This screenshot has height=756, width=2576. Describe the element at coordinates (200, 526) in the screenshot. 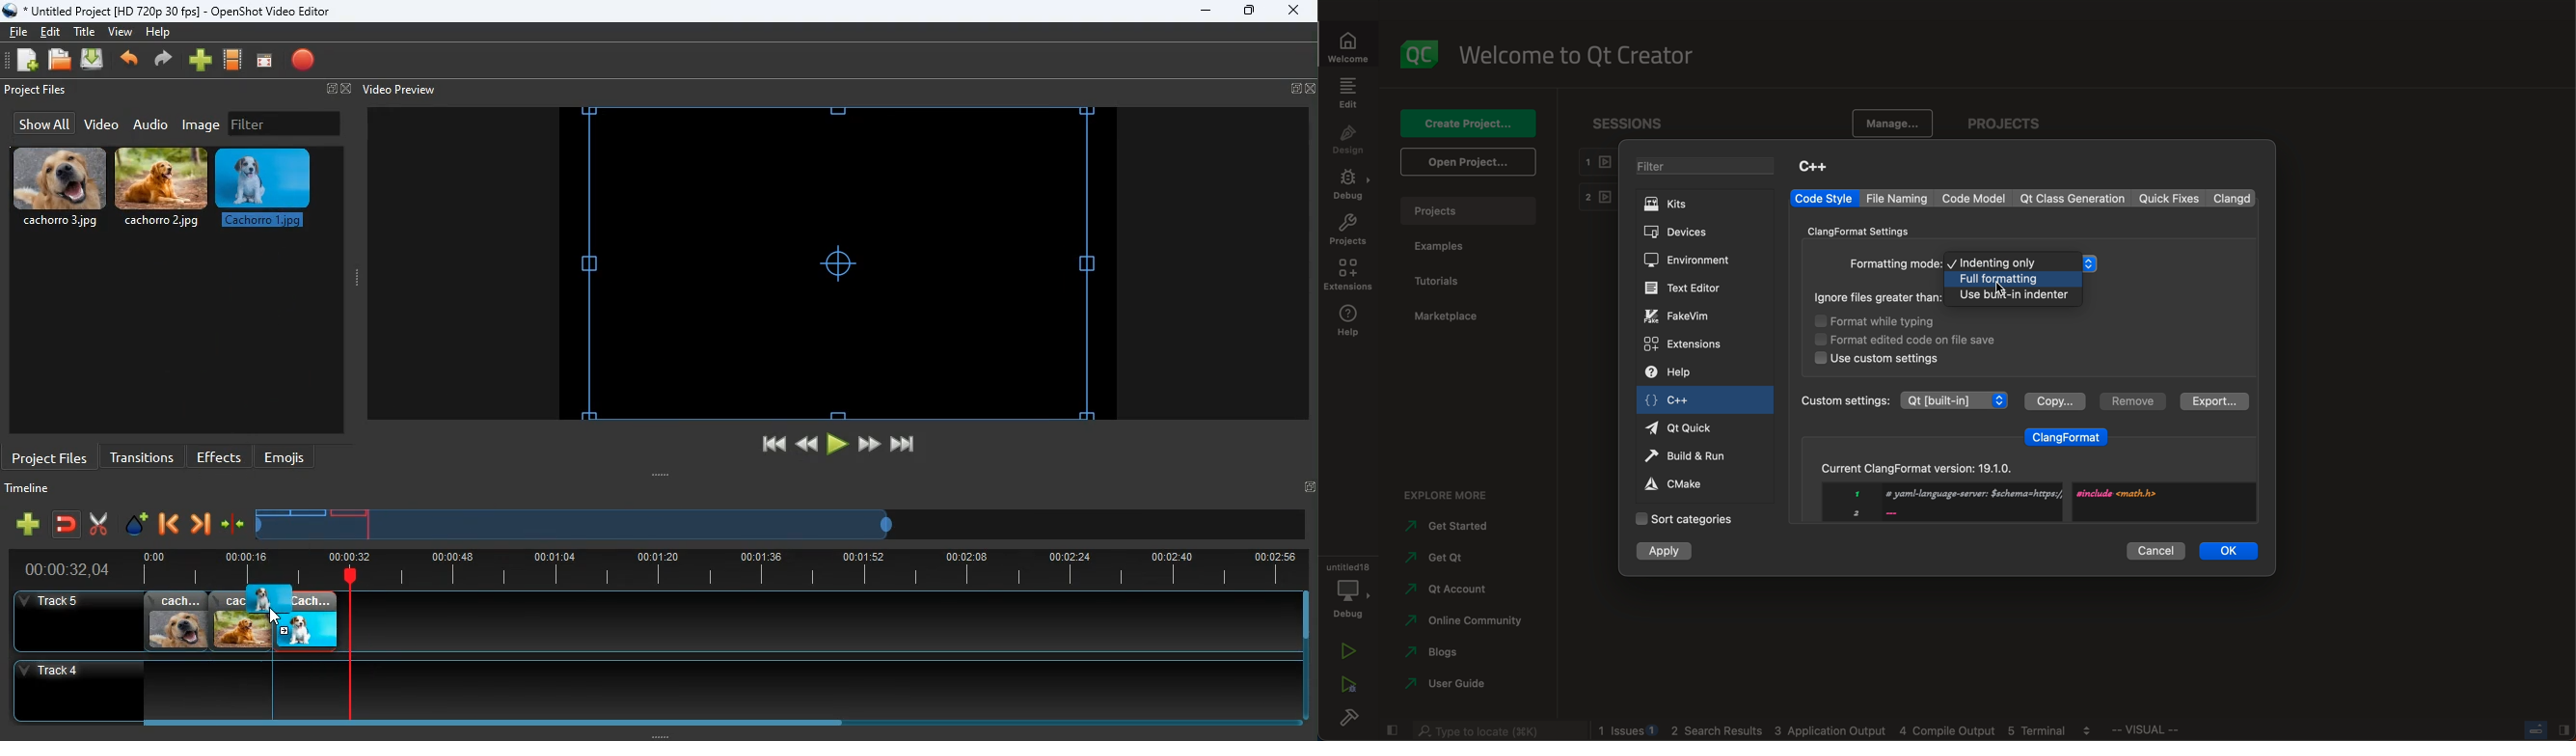

I see `forward` at that location.